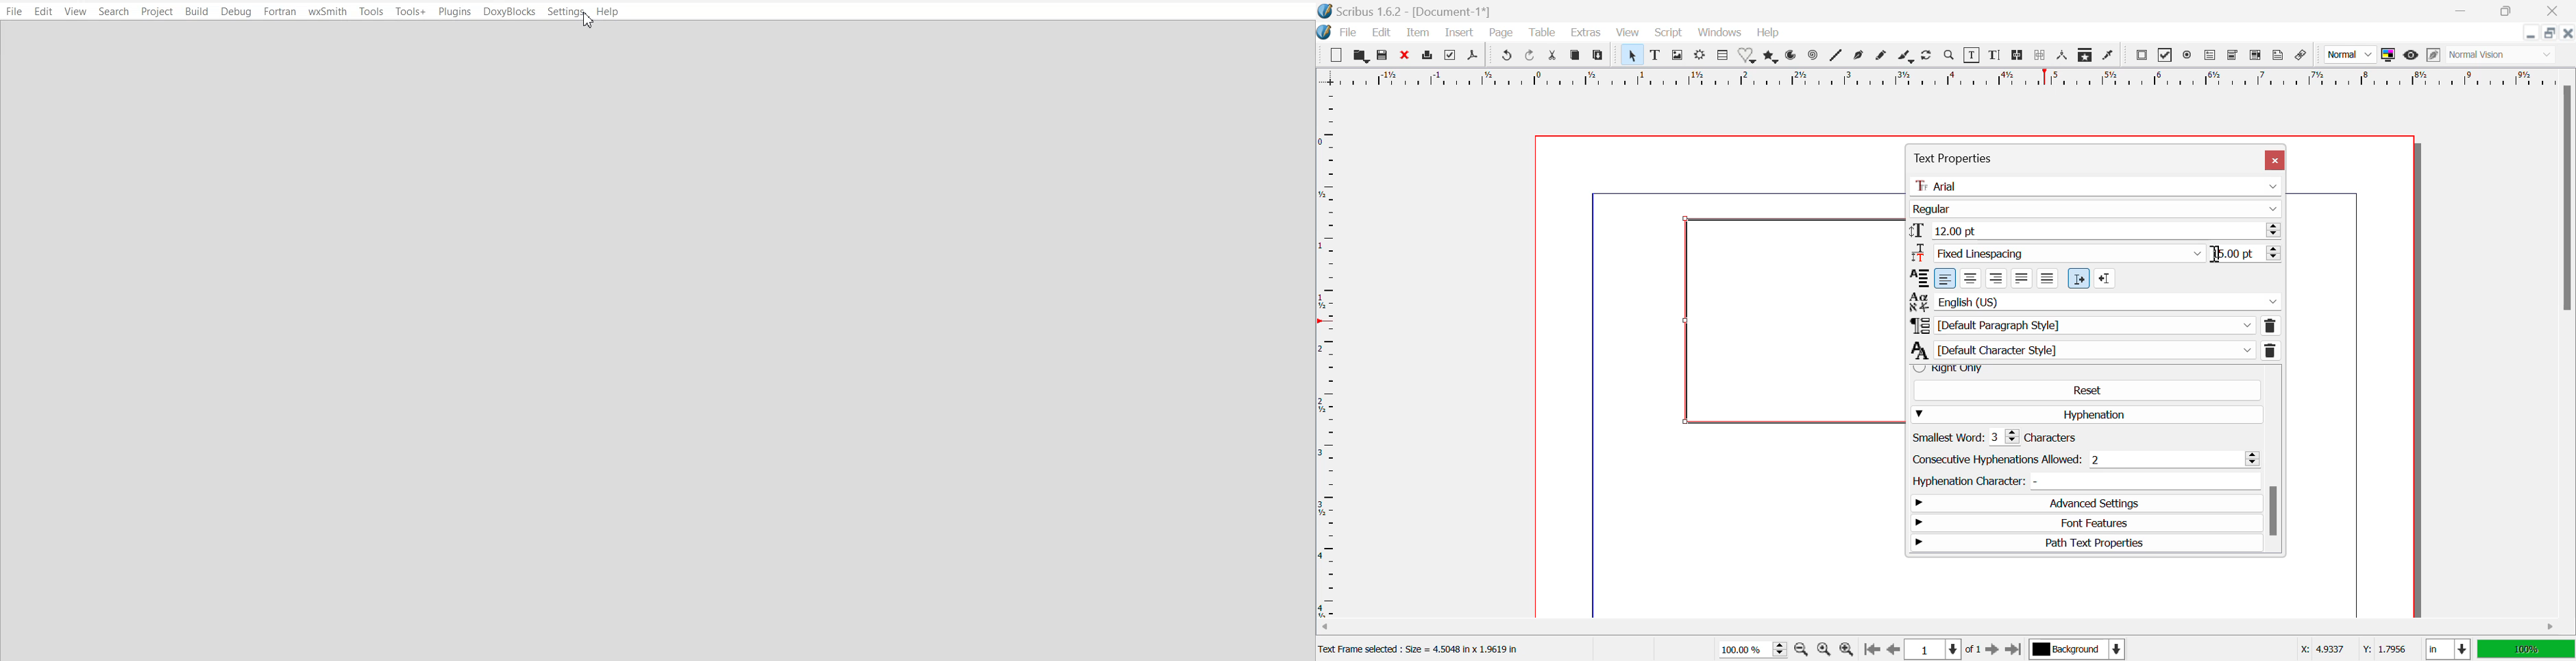 This screenshot has width=2576, height=672. I want to click on Zoom 100%, so click(1754, 649).